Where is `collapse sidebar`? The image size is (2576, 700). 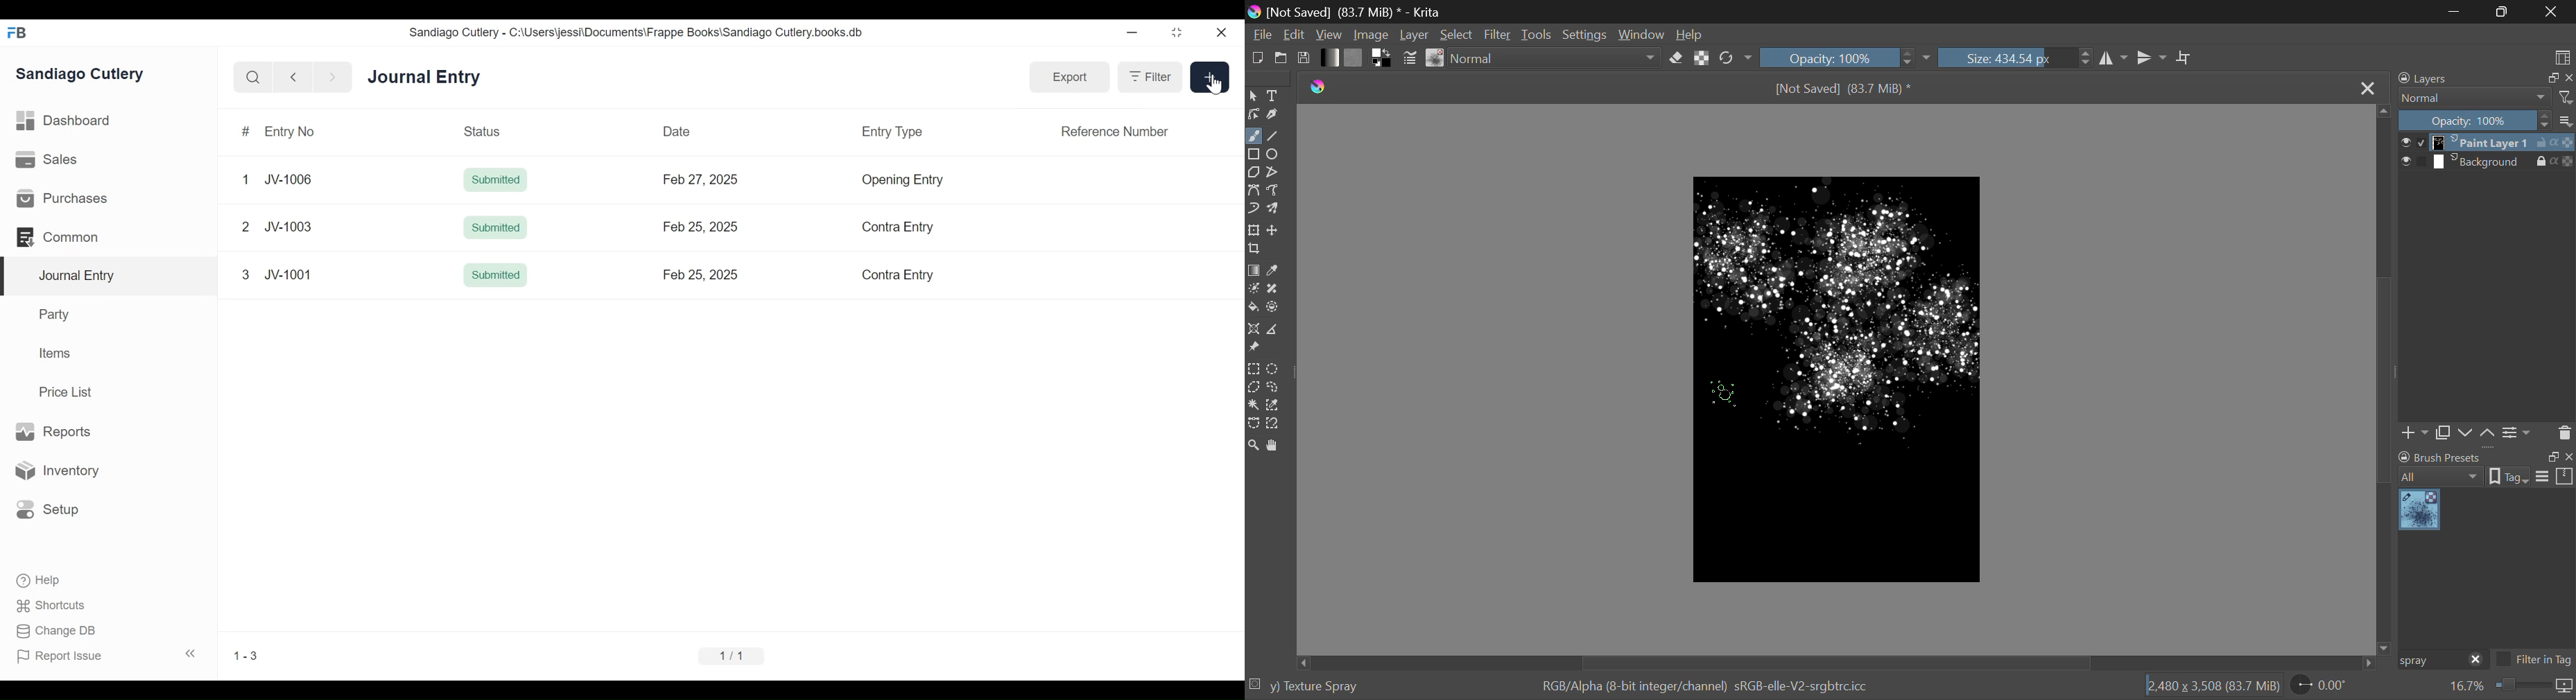 collapse sidebar is located at coordinates (188, 653).